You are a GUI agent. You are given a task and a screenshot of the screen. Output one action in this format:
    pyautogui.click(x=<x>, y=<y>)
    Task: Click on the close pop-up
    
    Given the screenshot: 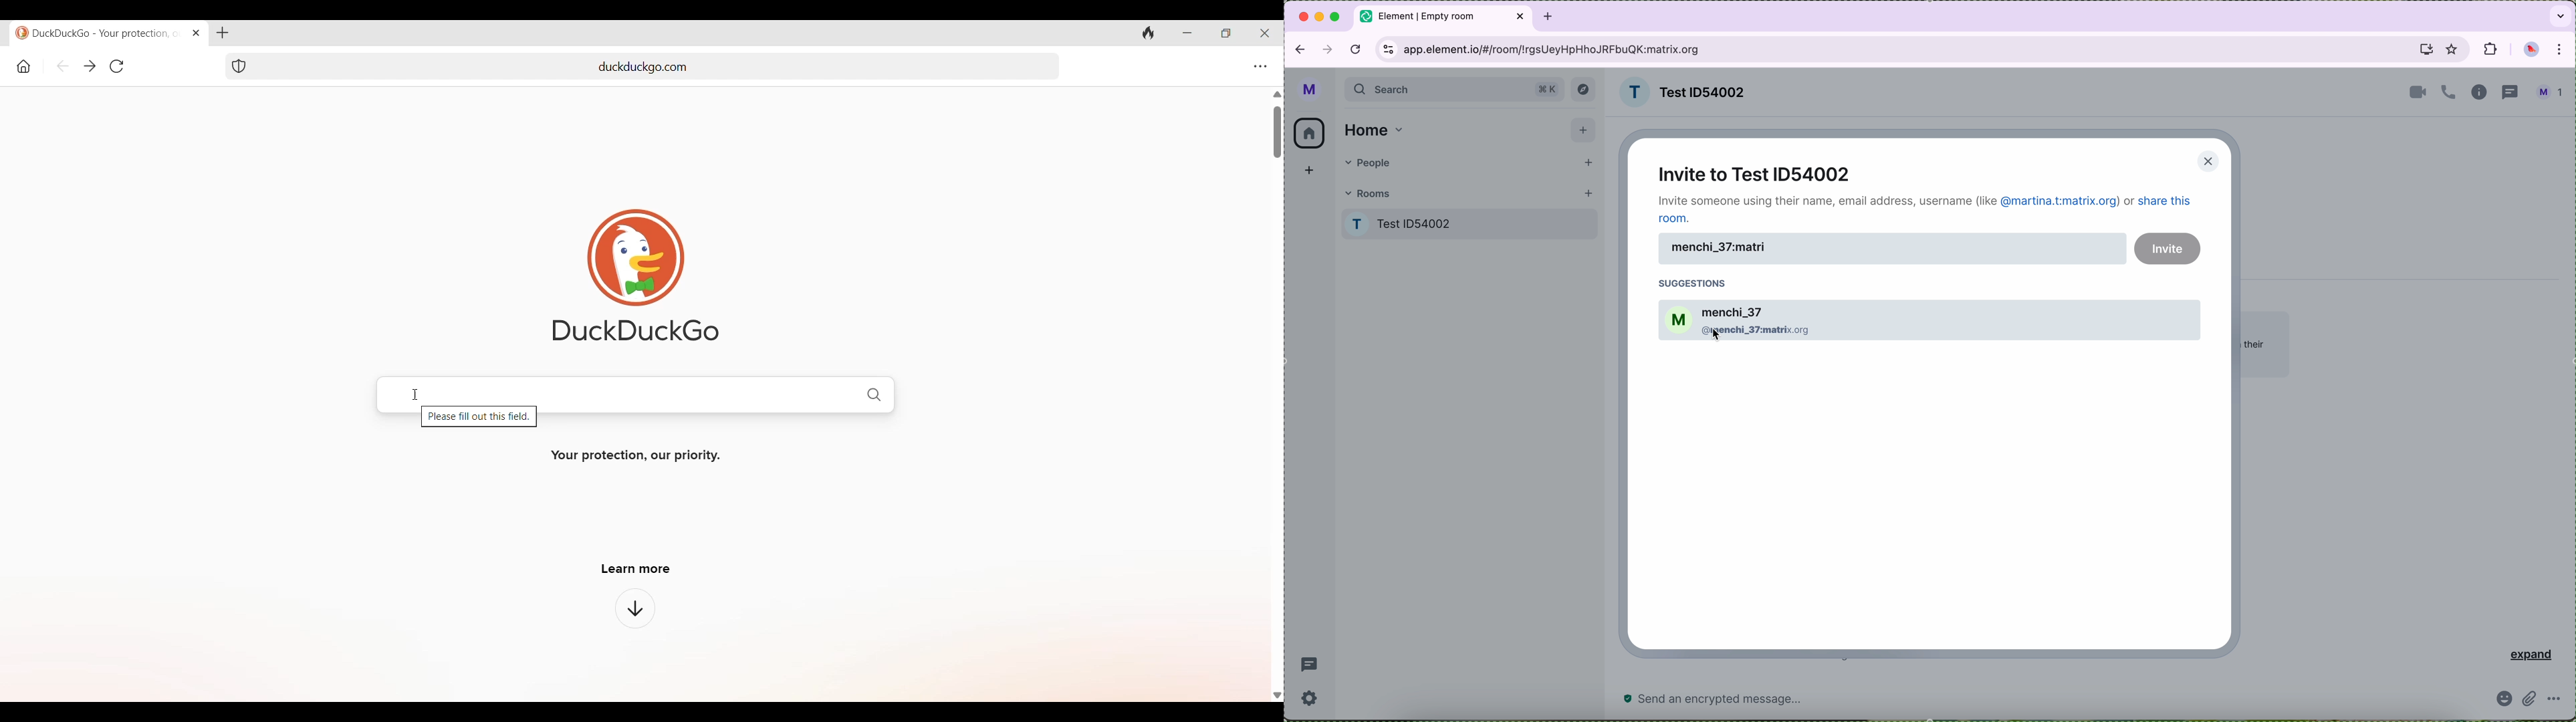 What is the action you would take?
    pyautogui.click(x=2204, y=160)
    